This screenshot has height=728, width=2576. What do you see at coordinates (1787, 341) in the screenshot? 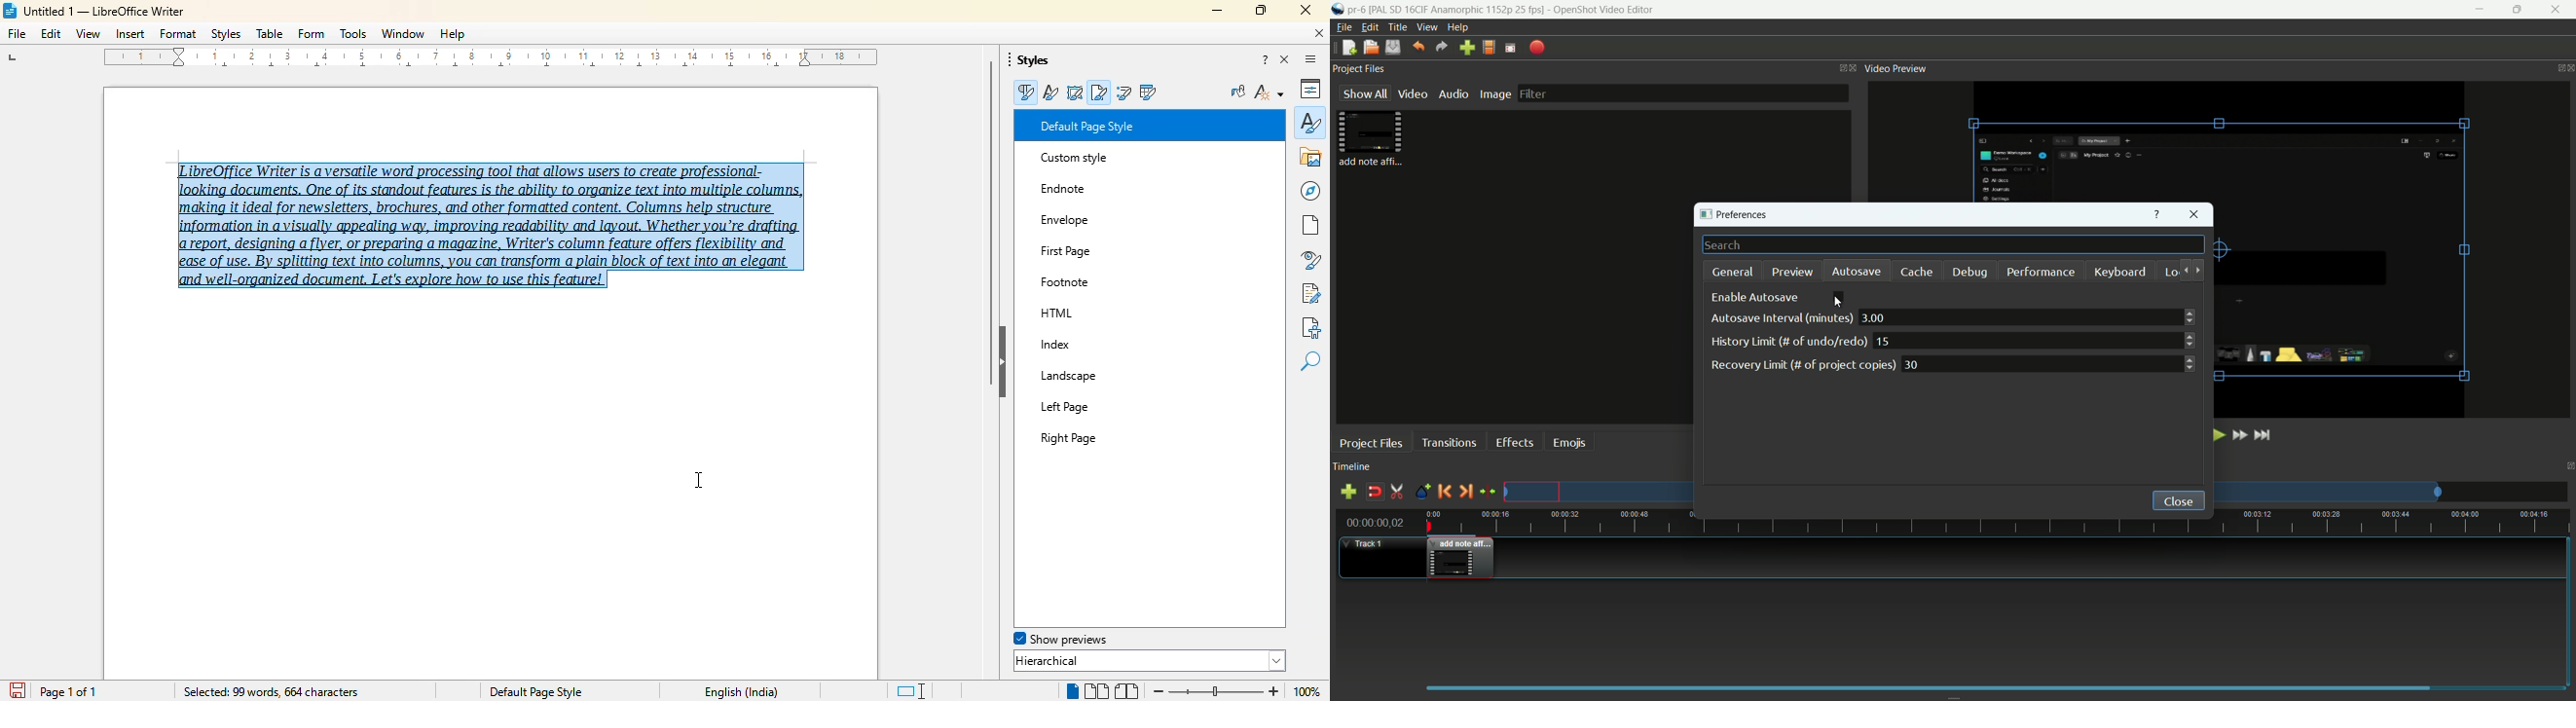
I see `history limit` at bounding box center [1787, 341].